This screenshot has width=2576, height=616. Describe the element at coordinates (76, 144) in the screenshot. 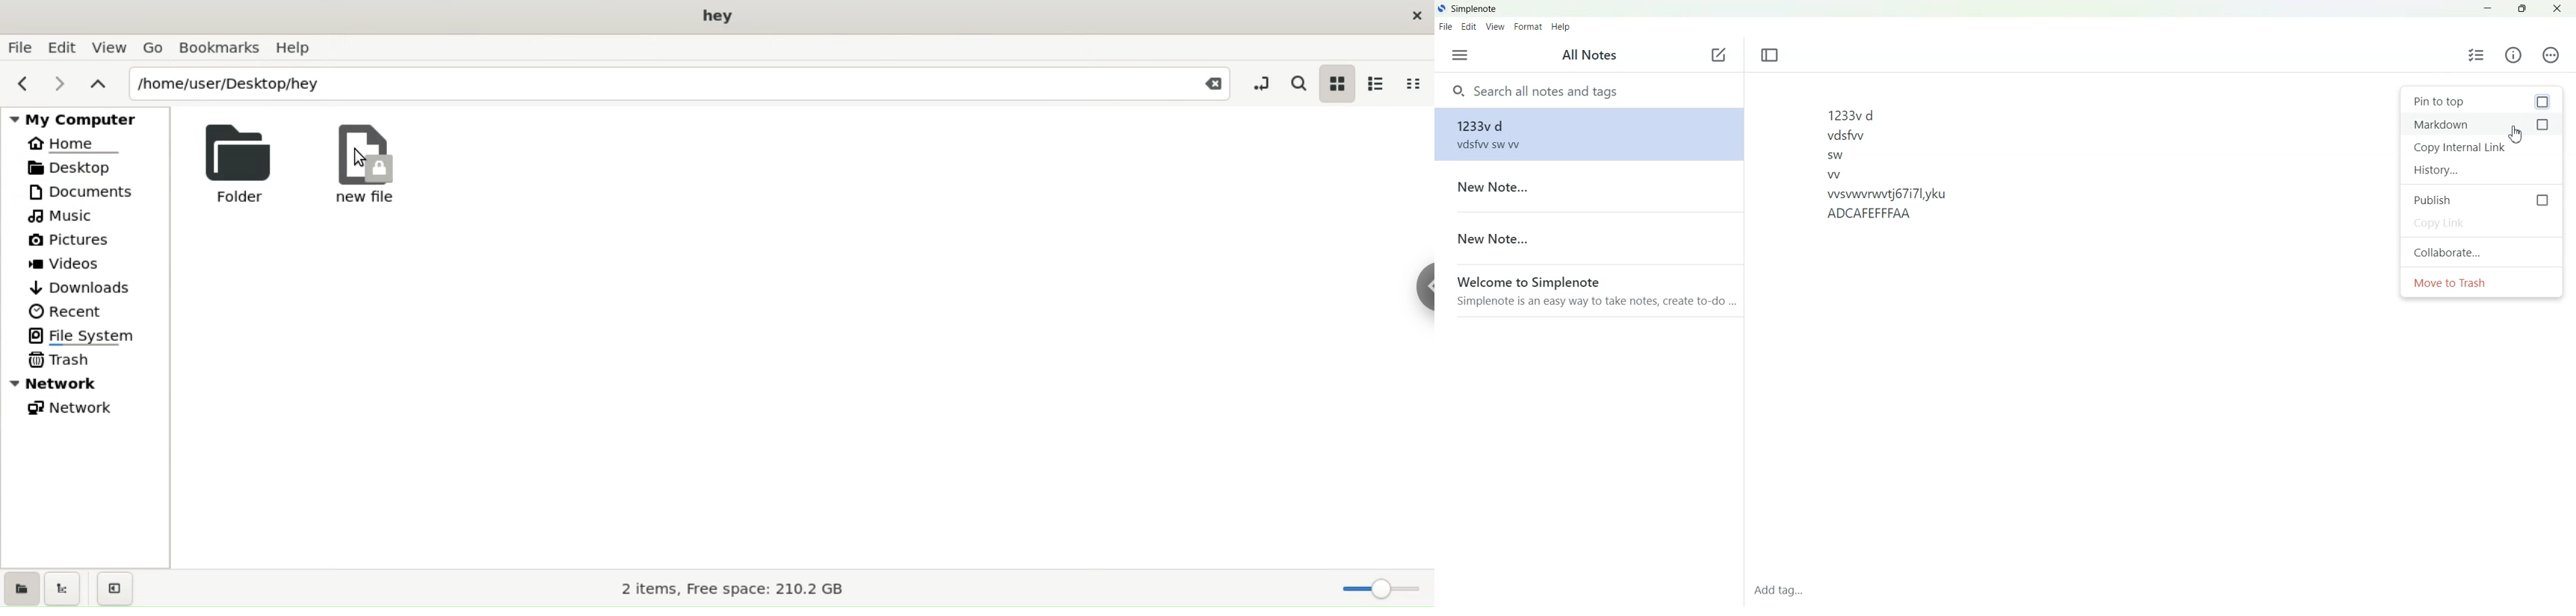

I see `Home` at that location.